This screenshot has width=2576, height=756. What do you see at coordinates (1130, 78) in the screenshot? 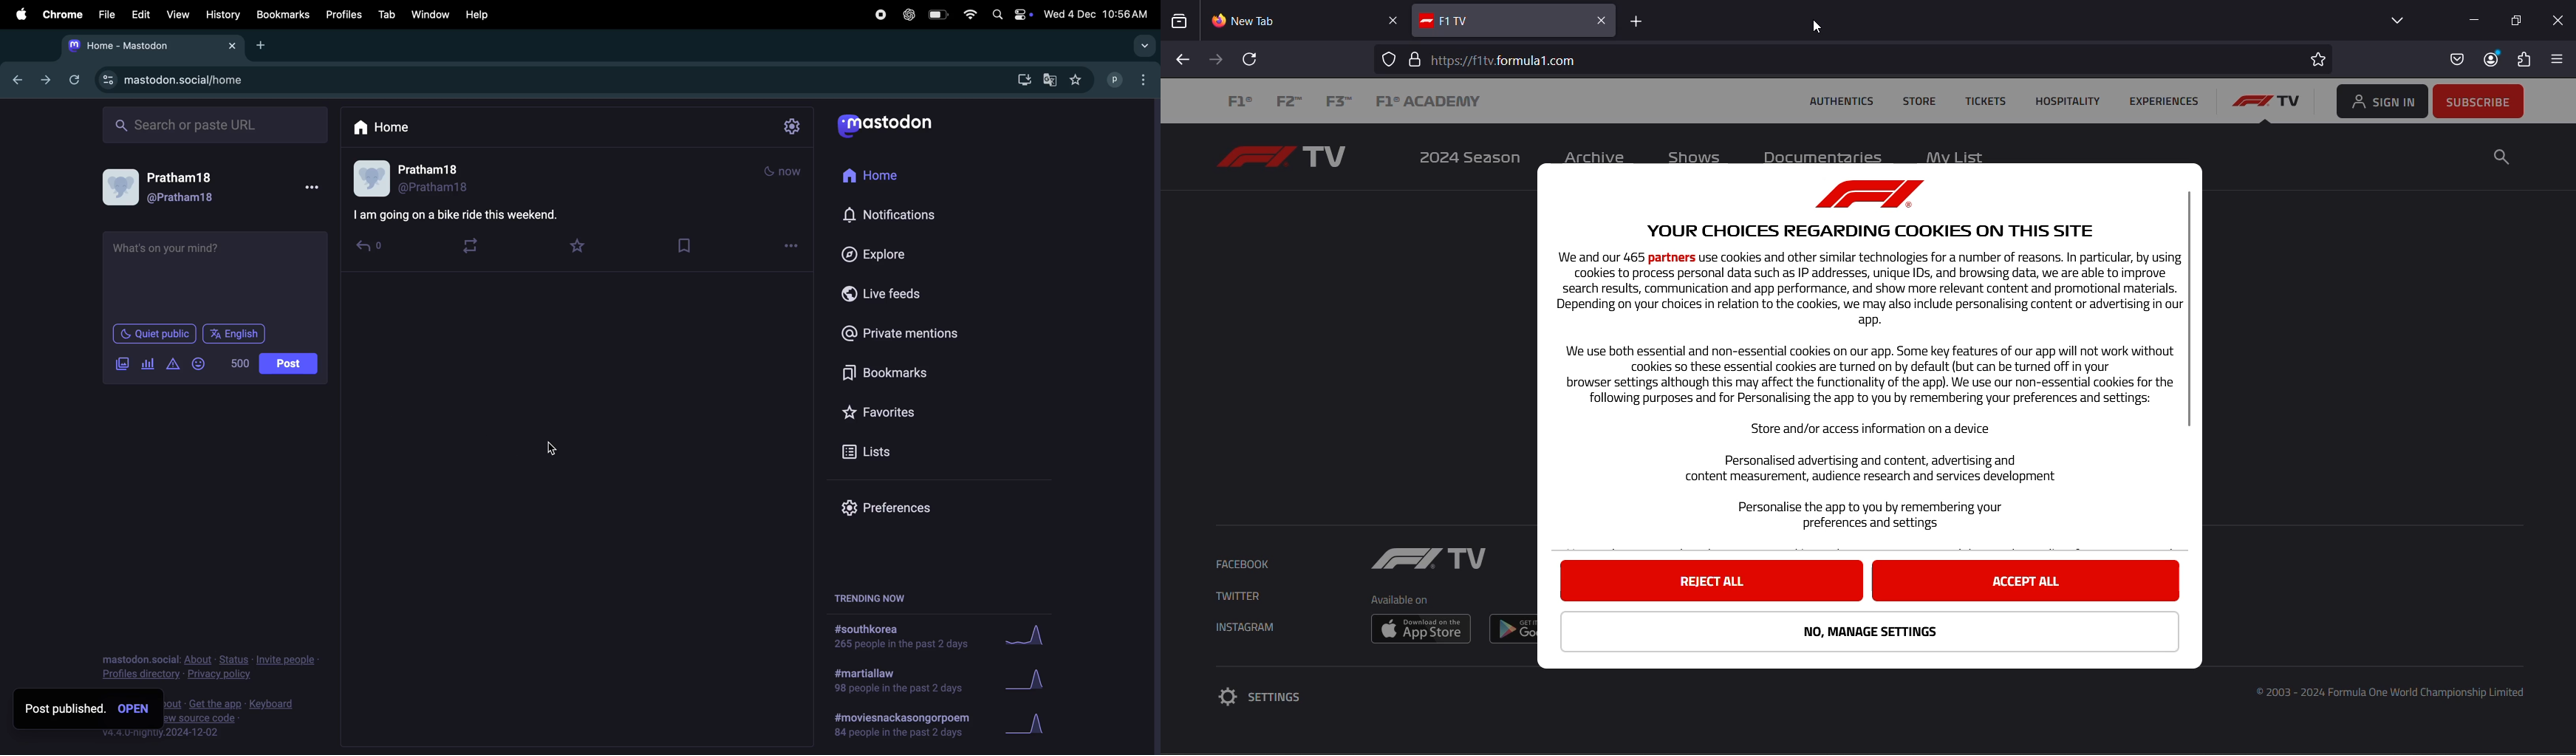
I see `user profile` at bounding box center [1130, 78].